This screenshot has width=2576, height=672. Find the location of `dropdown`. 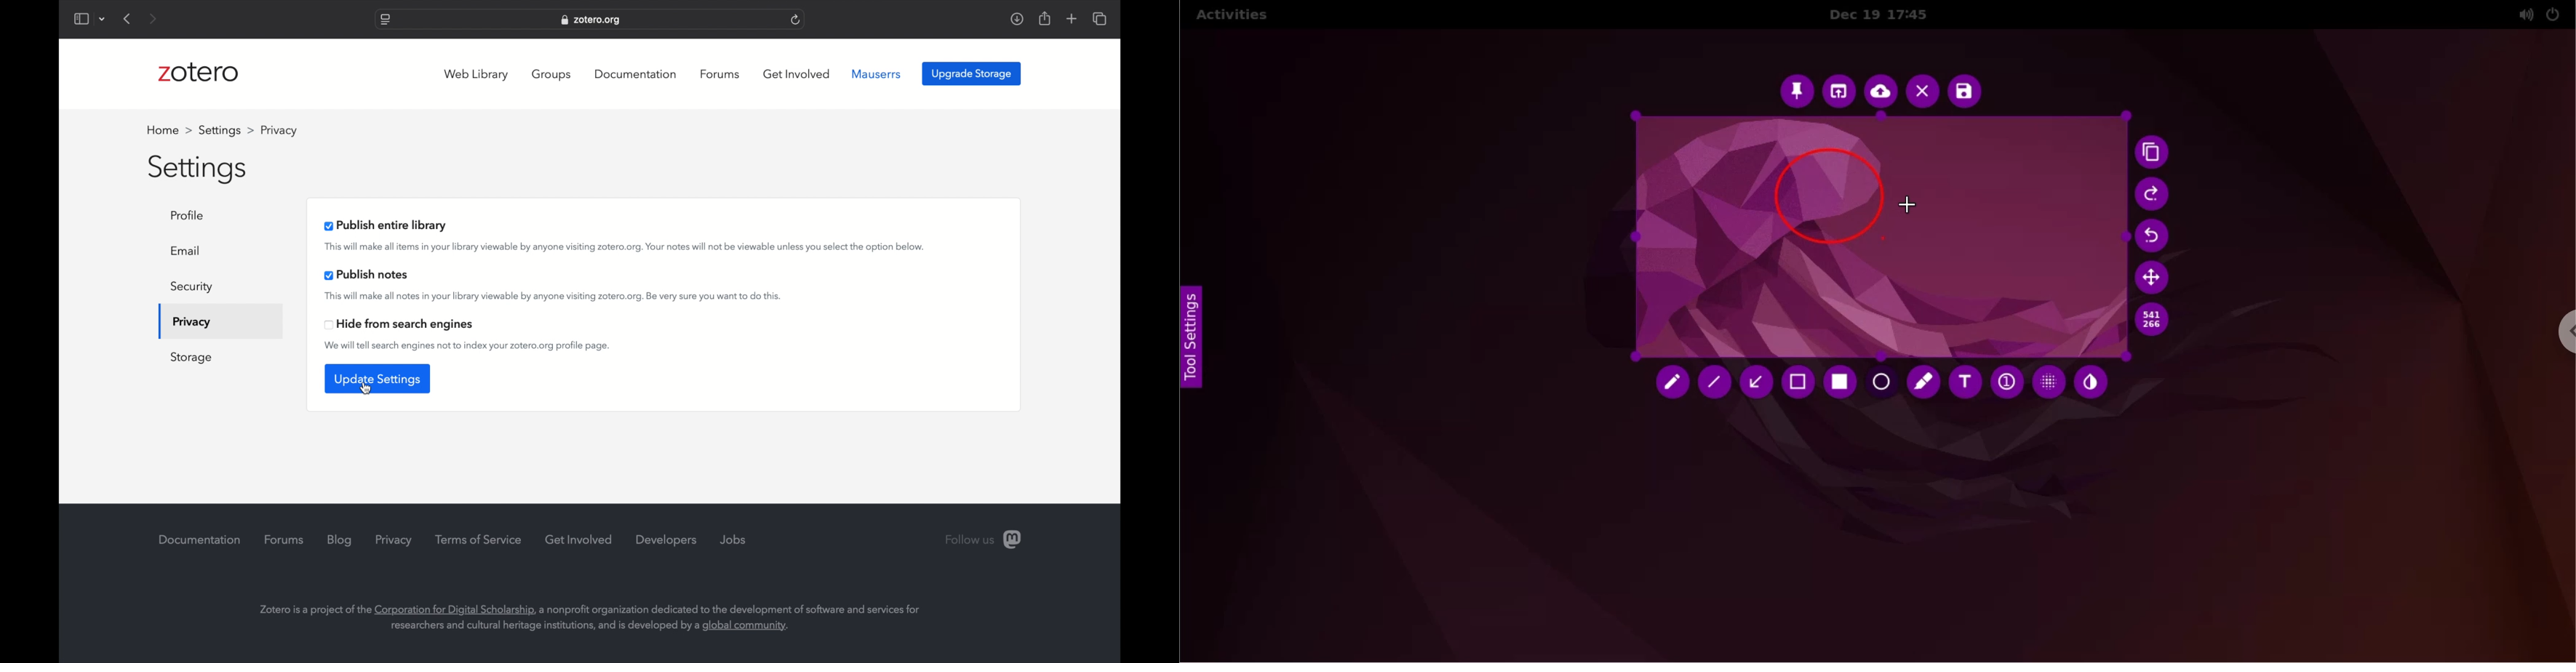

dropdown is located at coordinates (104, 18).